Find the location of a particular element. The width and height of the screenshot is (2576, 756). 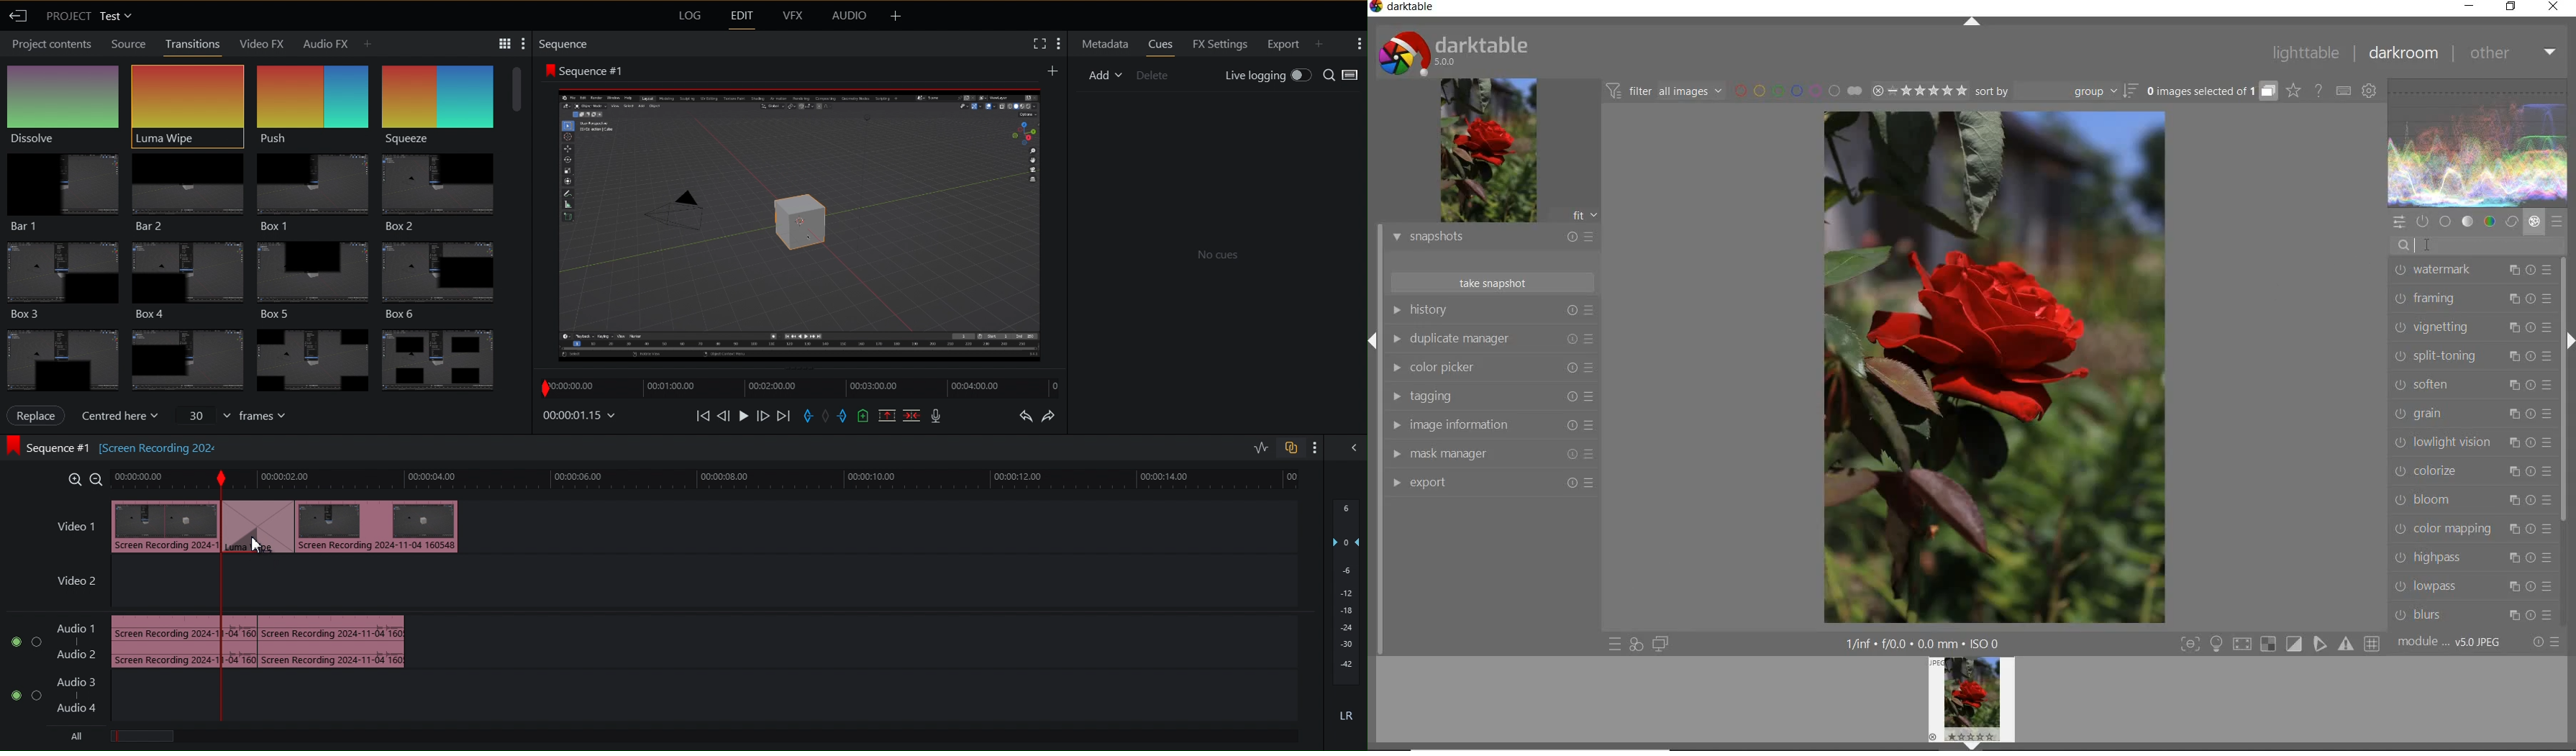

split-toning is located at coordinates (2470, 355).